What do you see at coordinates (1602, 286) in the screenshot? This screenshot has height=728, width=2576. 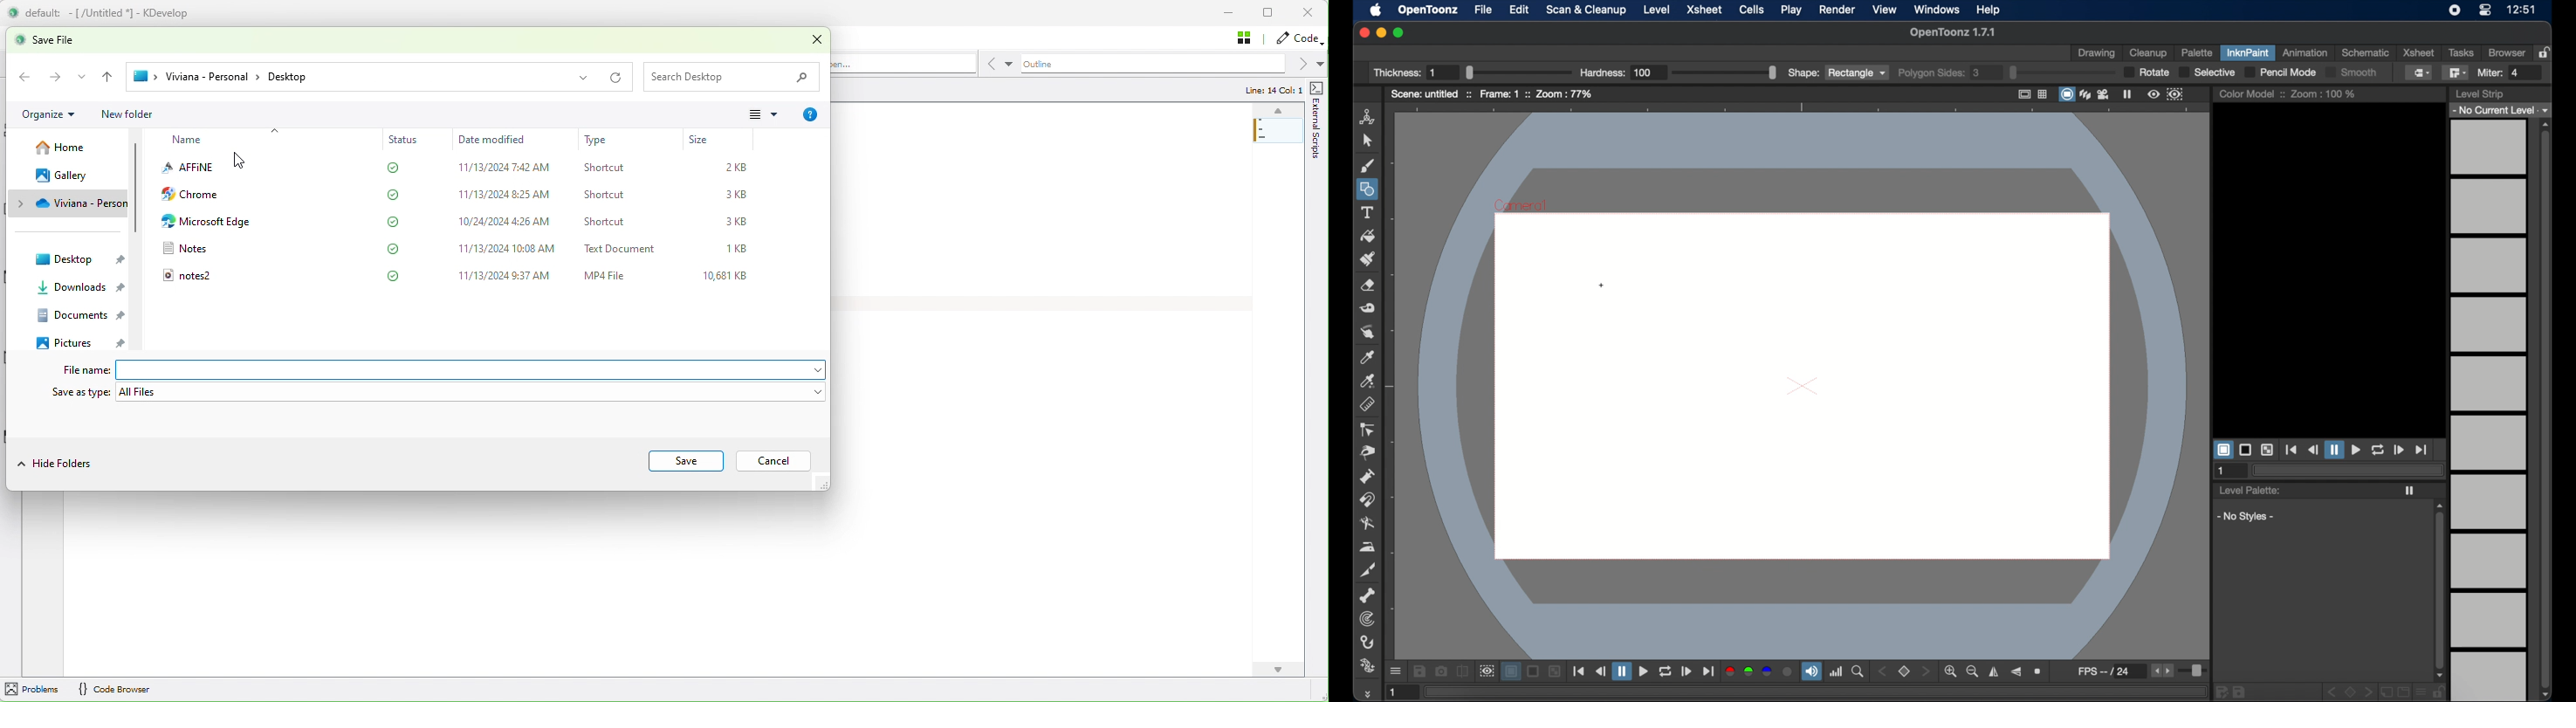 I see `cursor` at bounding box center [1602, 286].